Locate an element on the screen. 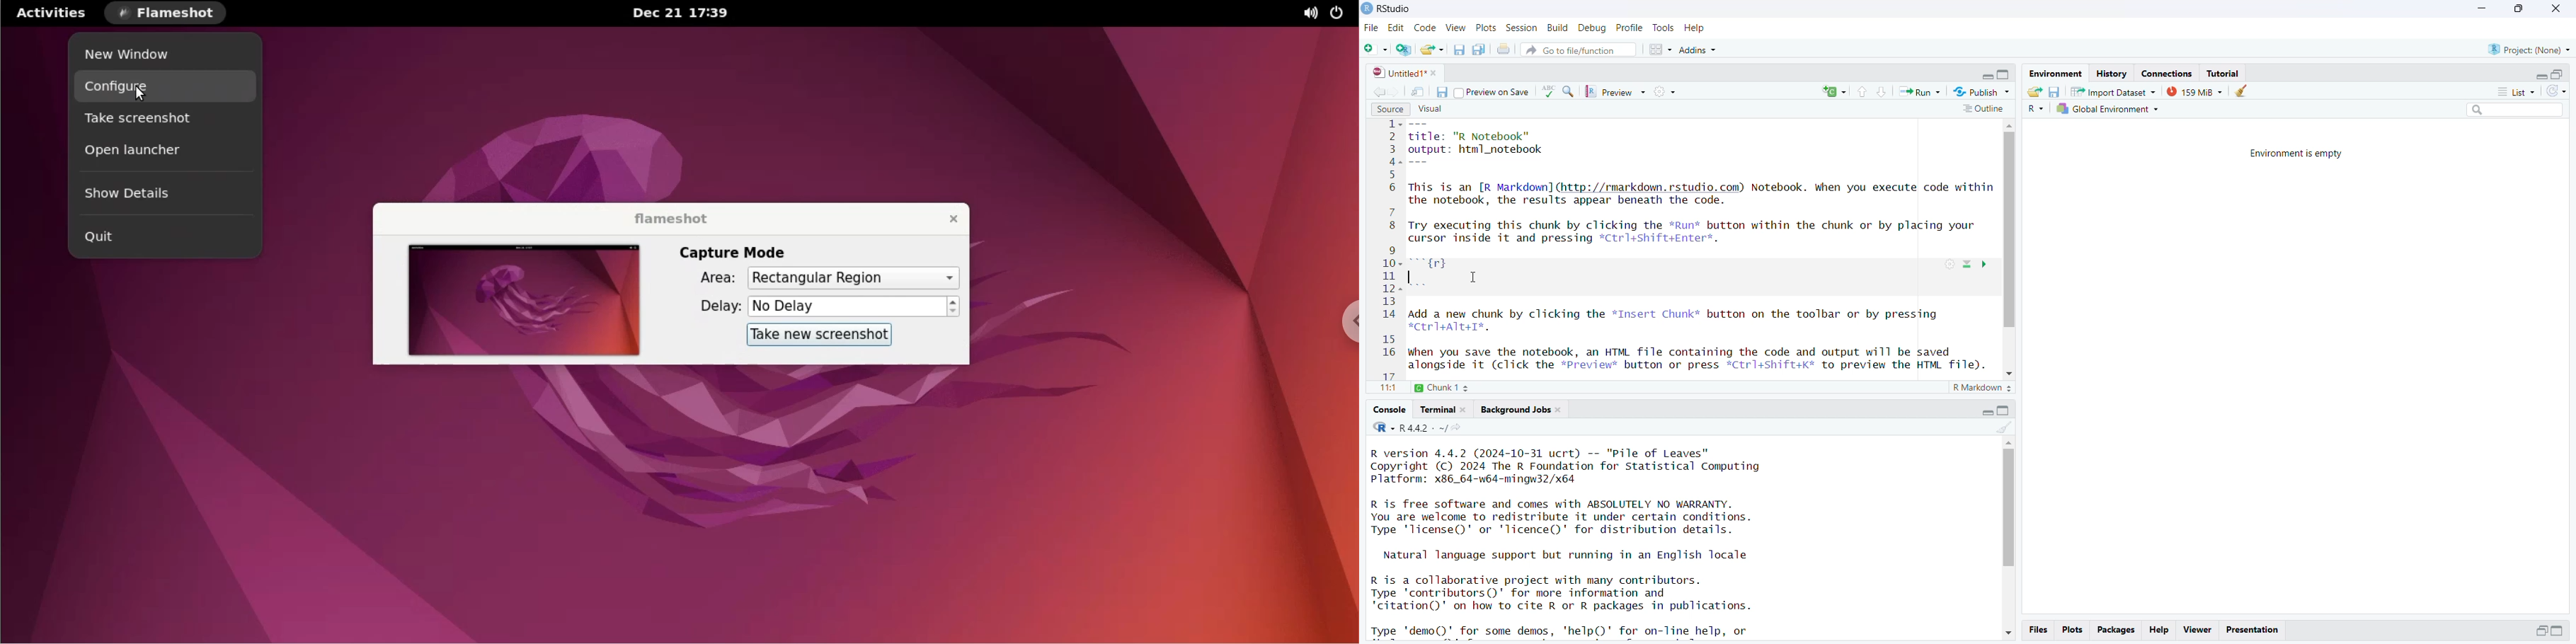 The height and width of the screenshot is (644, 2576). expand is located at coordinates (2560, 631).